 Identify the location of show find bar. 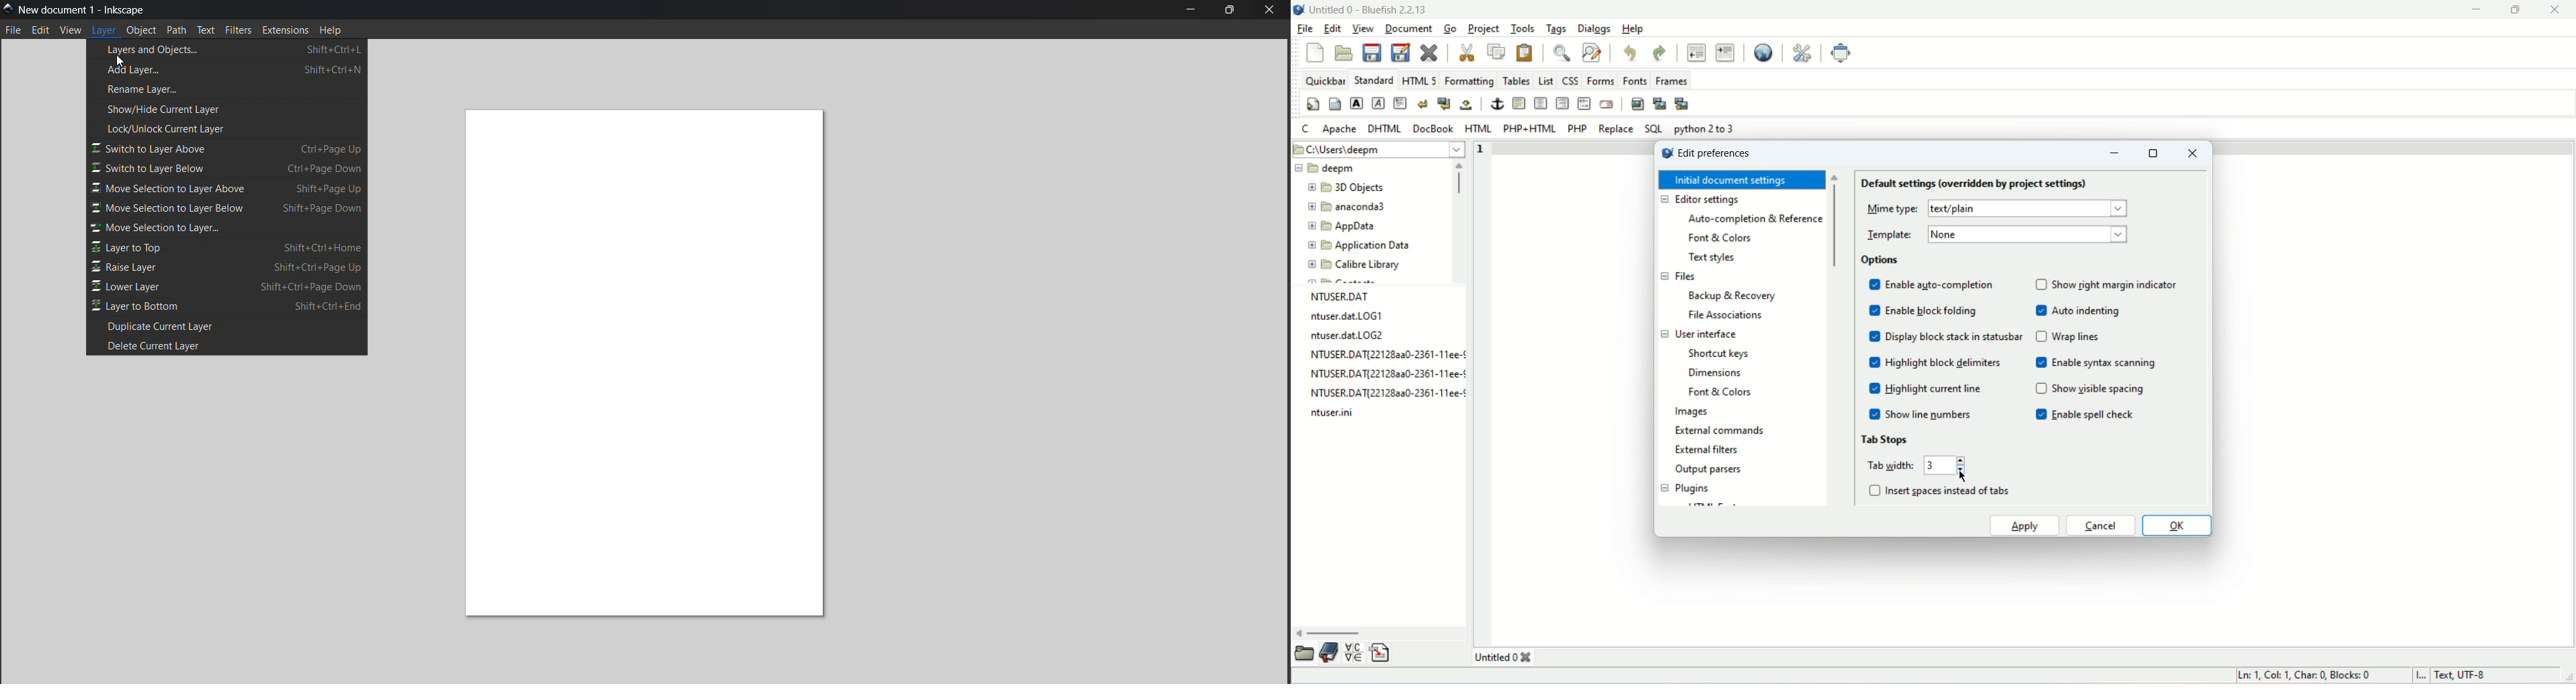
(1561, 52).